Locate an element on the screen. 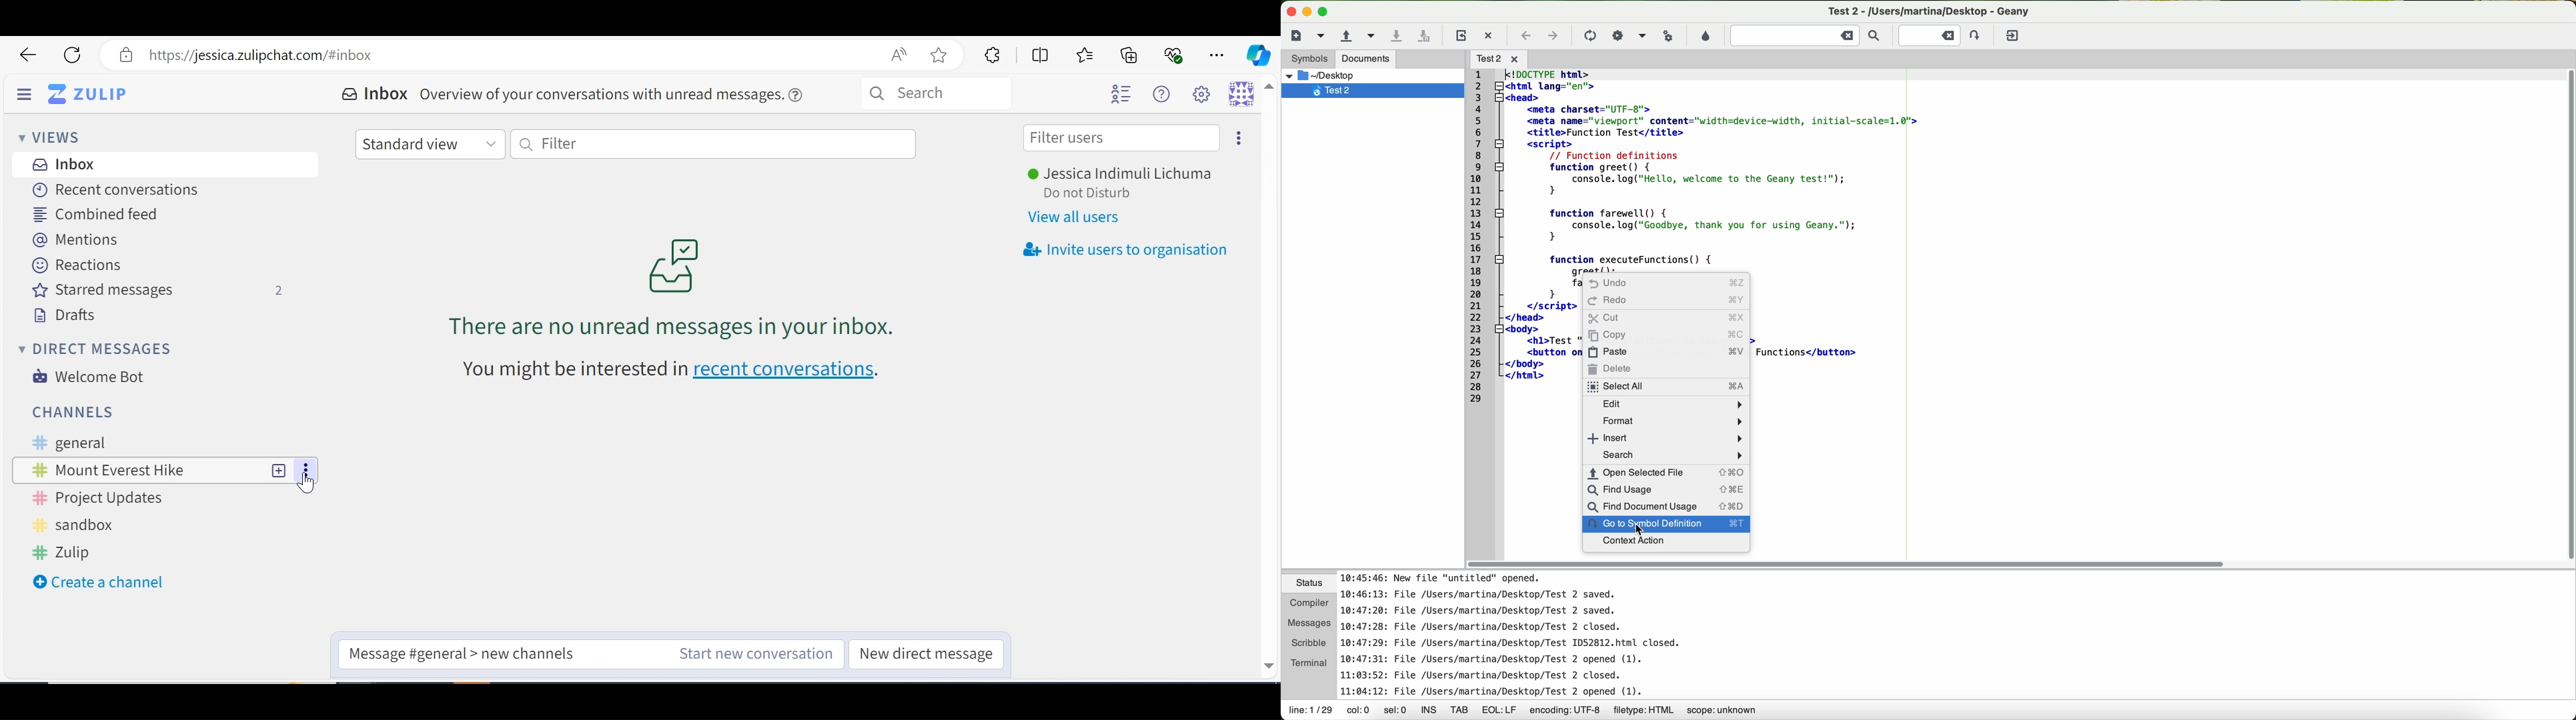  recent conversations is located at coordinates (674, 370).